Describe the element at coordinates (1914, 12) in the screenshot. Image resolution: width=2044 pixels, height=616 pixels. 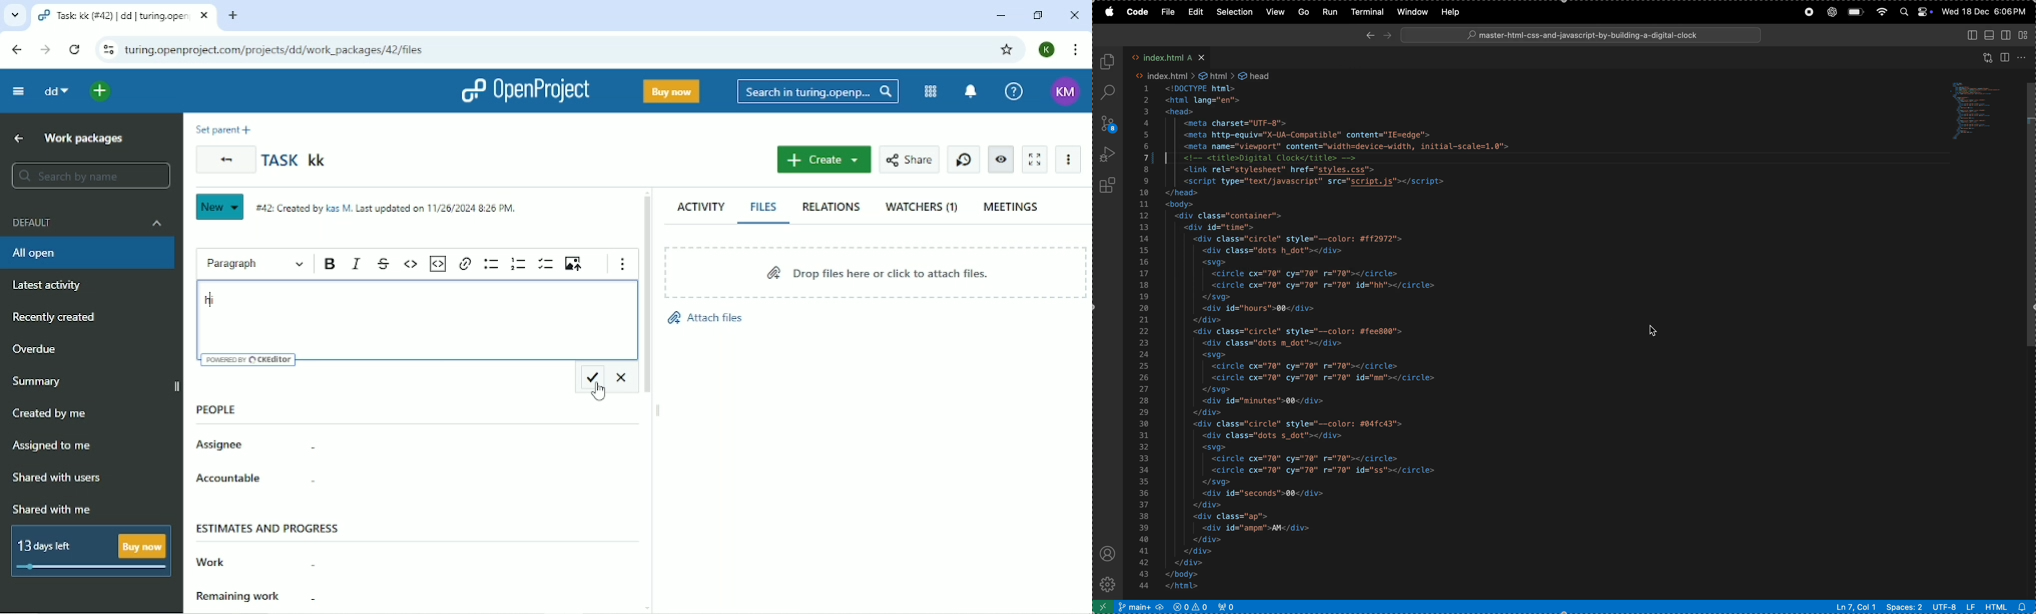
I see `apple widgets` at that location.